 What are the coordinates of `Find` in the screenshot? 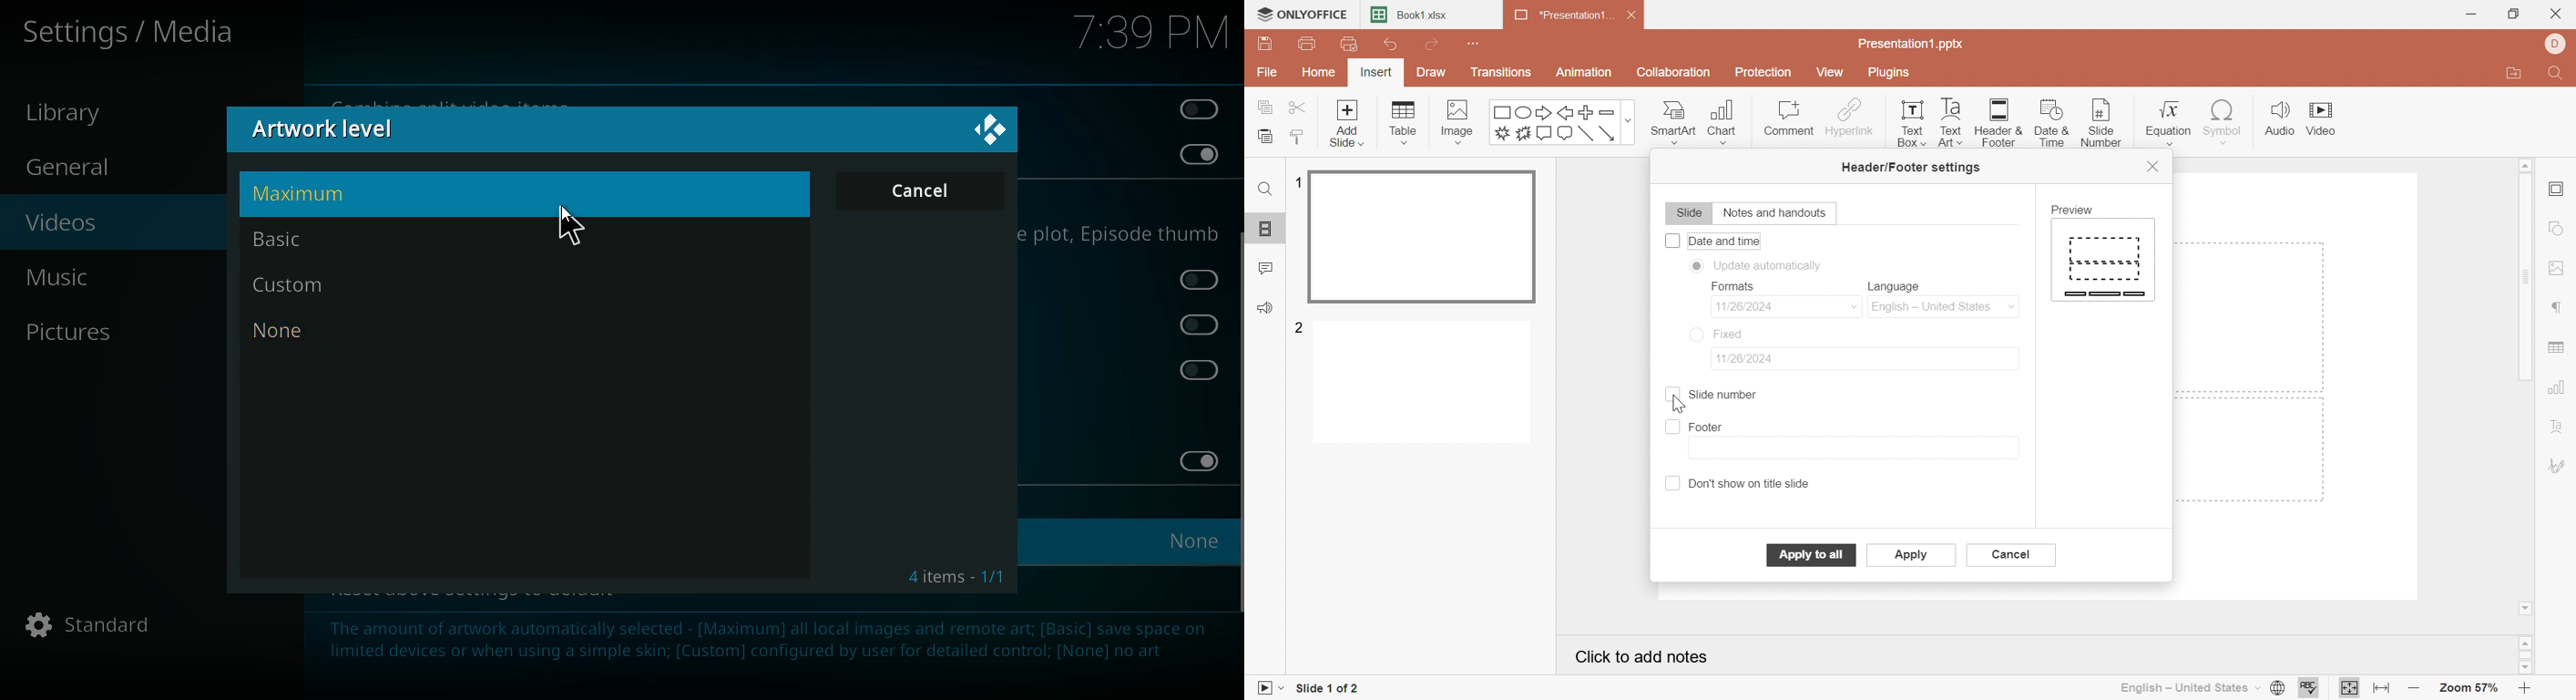 It's located at (2554, 76).